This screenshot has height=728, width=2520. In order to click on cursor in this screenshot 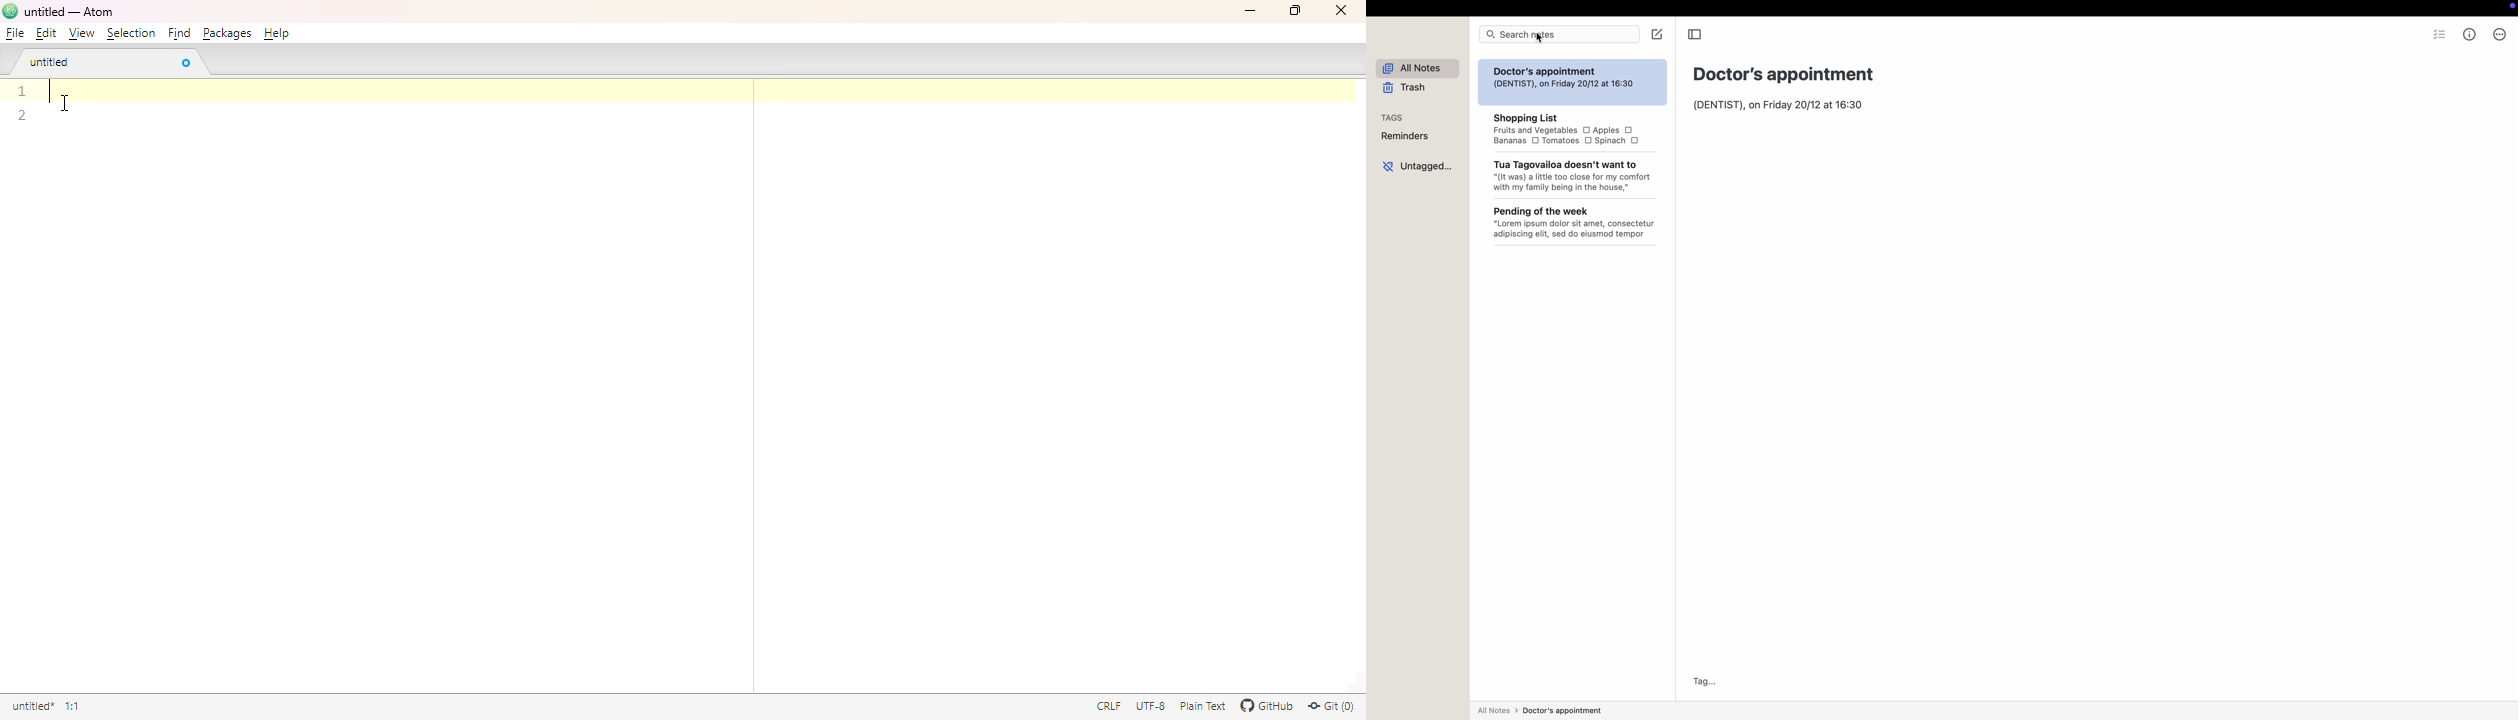, I will do `click(1541, 39)`.